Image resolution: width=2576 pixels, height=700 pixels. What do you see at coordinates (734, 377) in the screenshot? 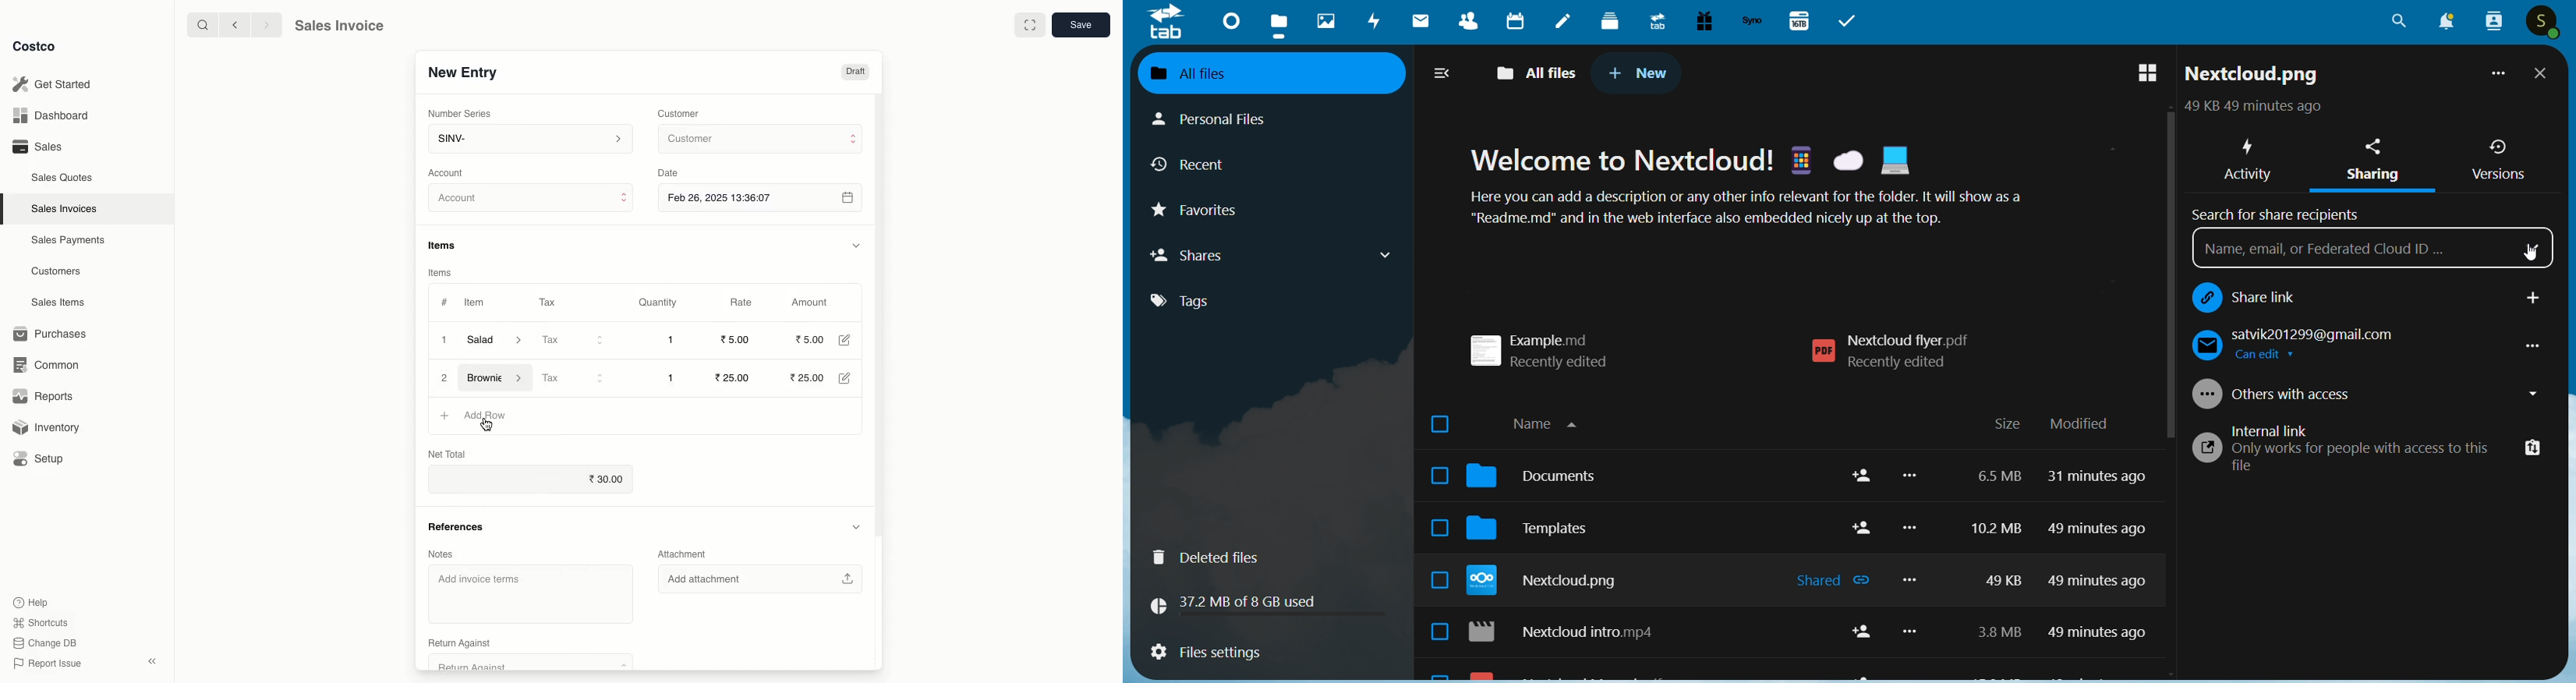
I see `25.00` at bounding box center [734, 377].